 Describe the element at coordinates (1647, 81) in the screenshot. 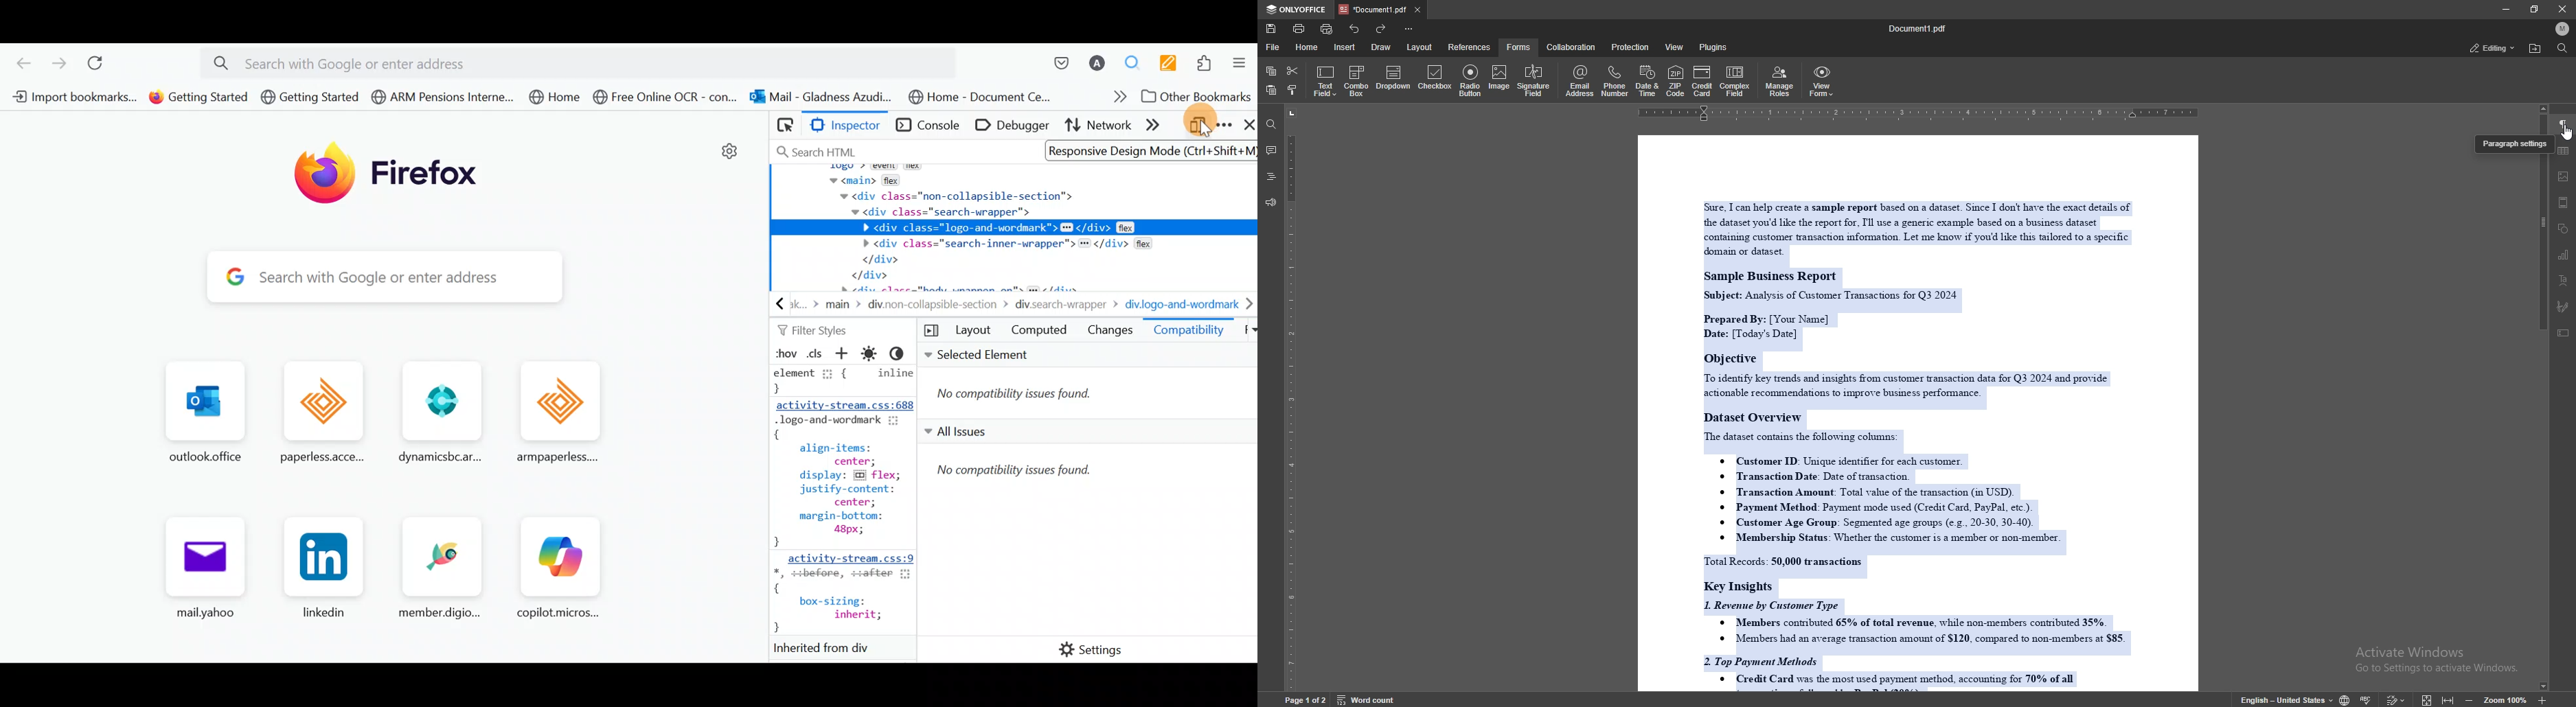

I see `date and time` at that location.